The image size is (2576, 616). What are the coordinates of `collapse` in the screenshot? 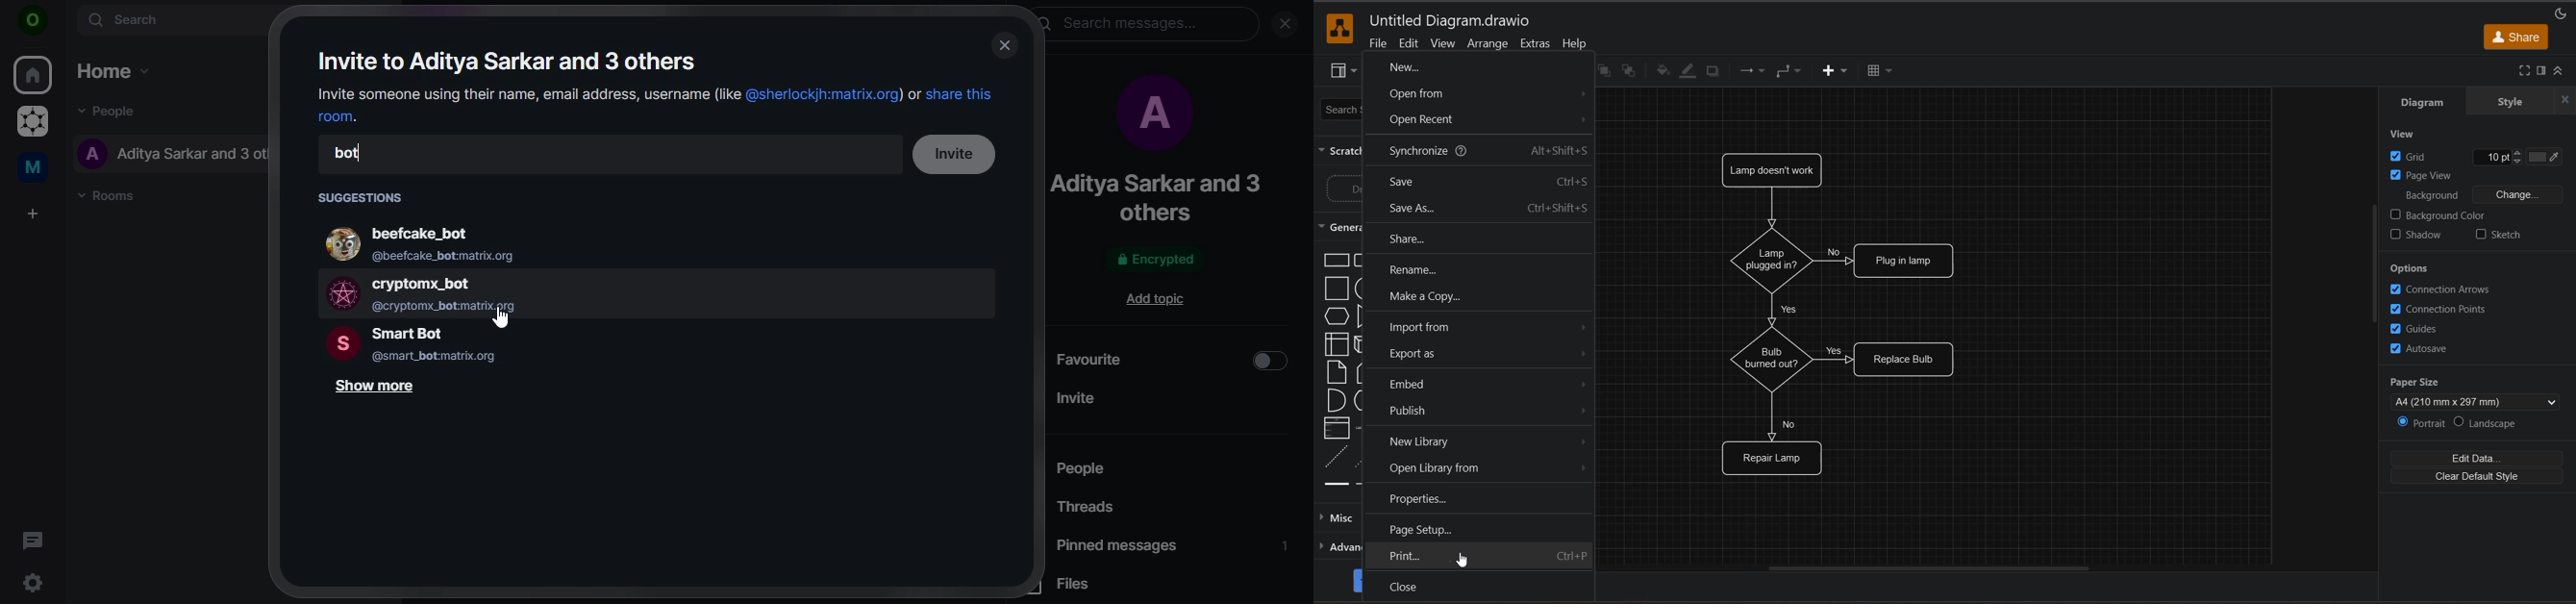 It's located at (2567, 71).